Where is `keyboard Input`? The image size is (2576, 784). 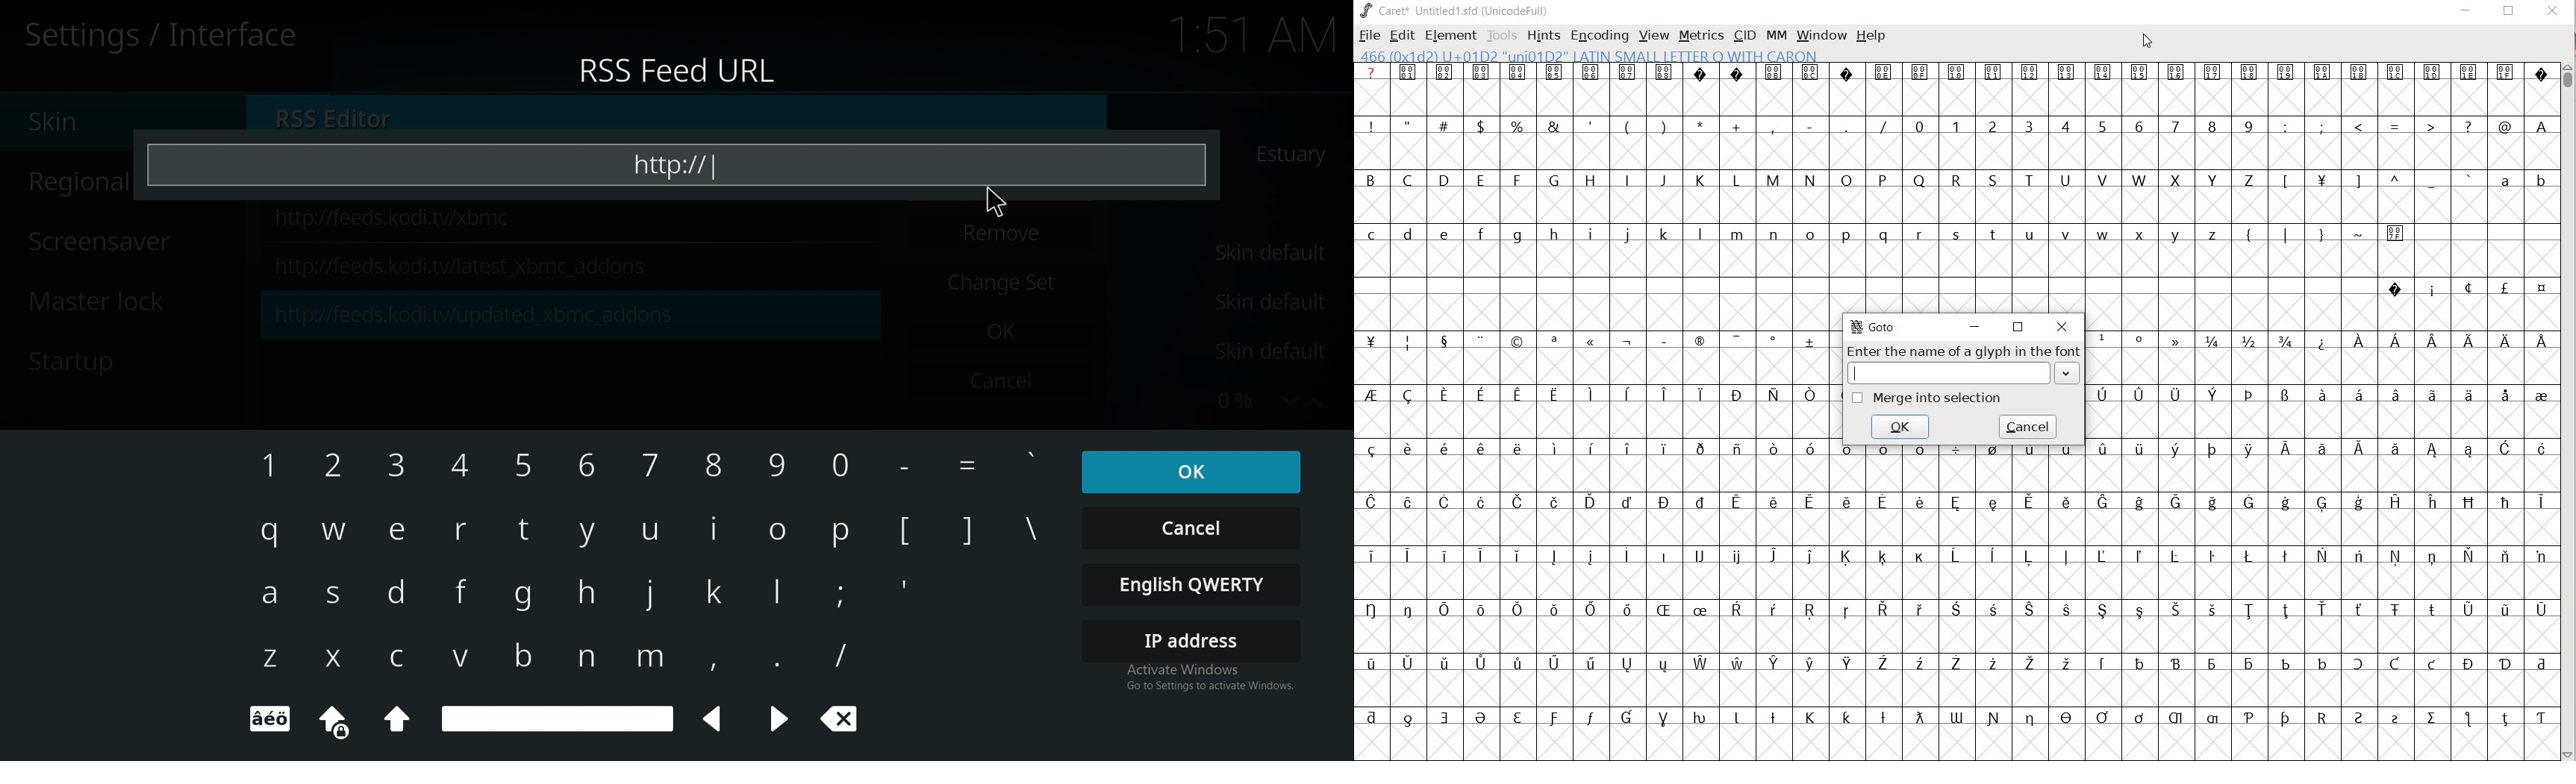
keyboard Input is located at coordinates (398, 722).